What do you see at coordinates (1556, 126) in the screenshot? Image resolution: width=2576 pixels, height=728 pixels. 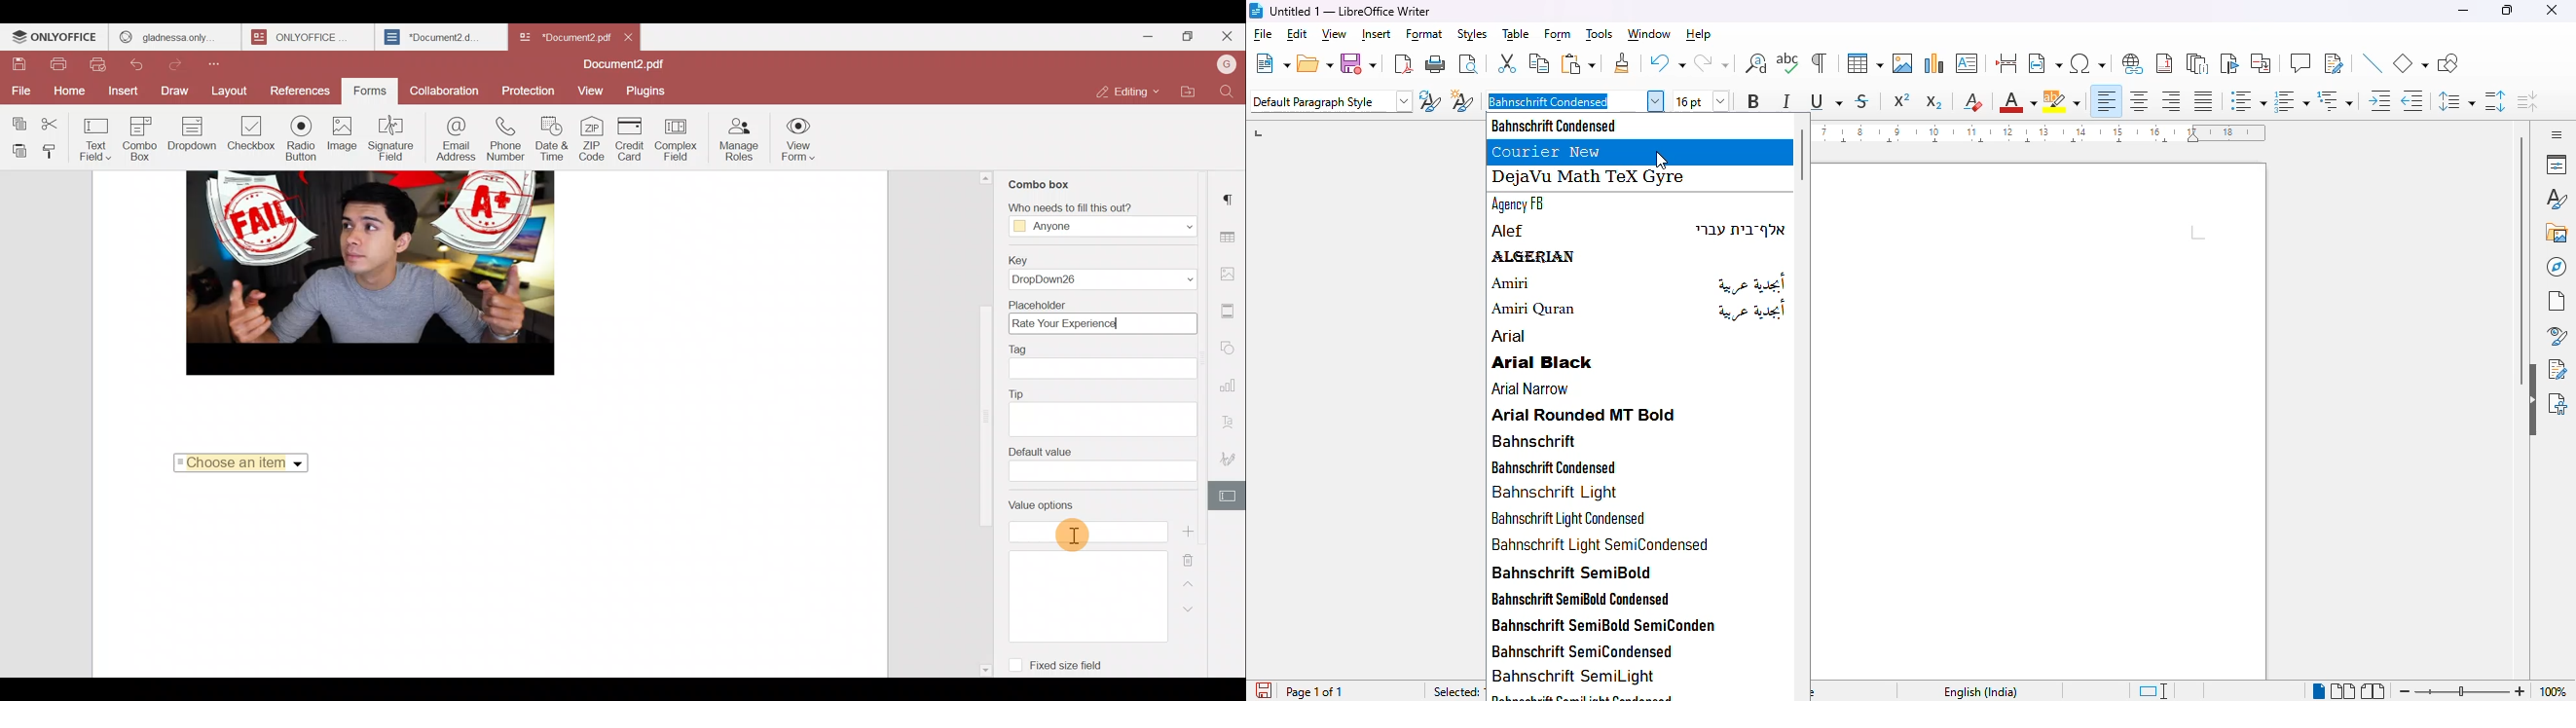 I see `bahnschrift condensed` at bounding box center [1556, 126].